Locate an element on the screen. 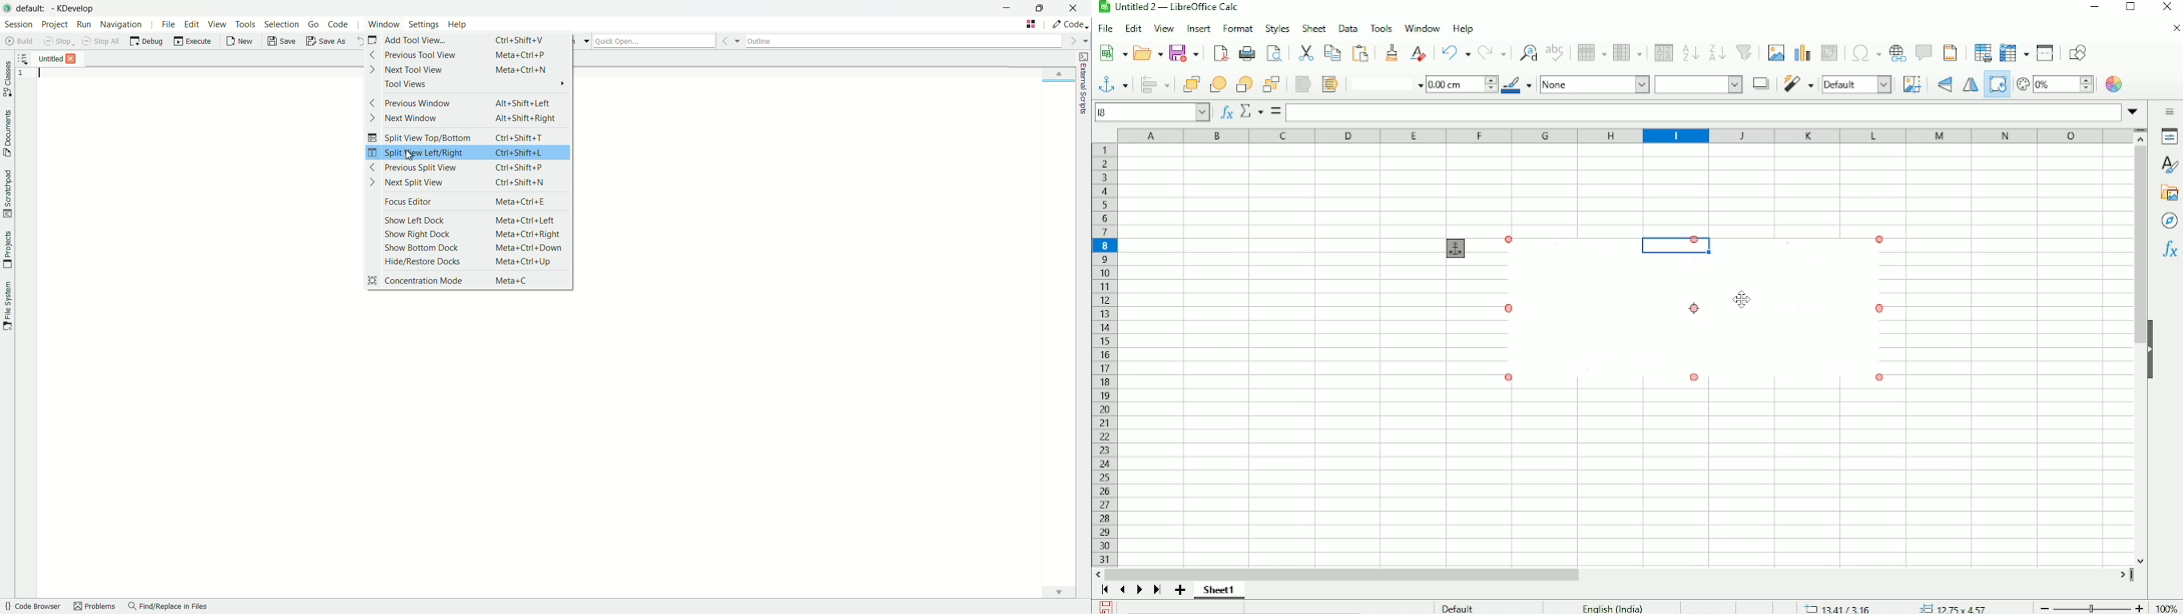 Image resolution: width=2184 pixels, height=616 pixels. Minimize is located at coordinates (2092, 6).